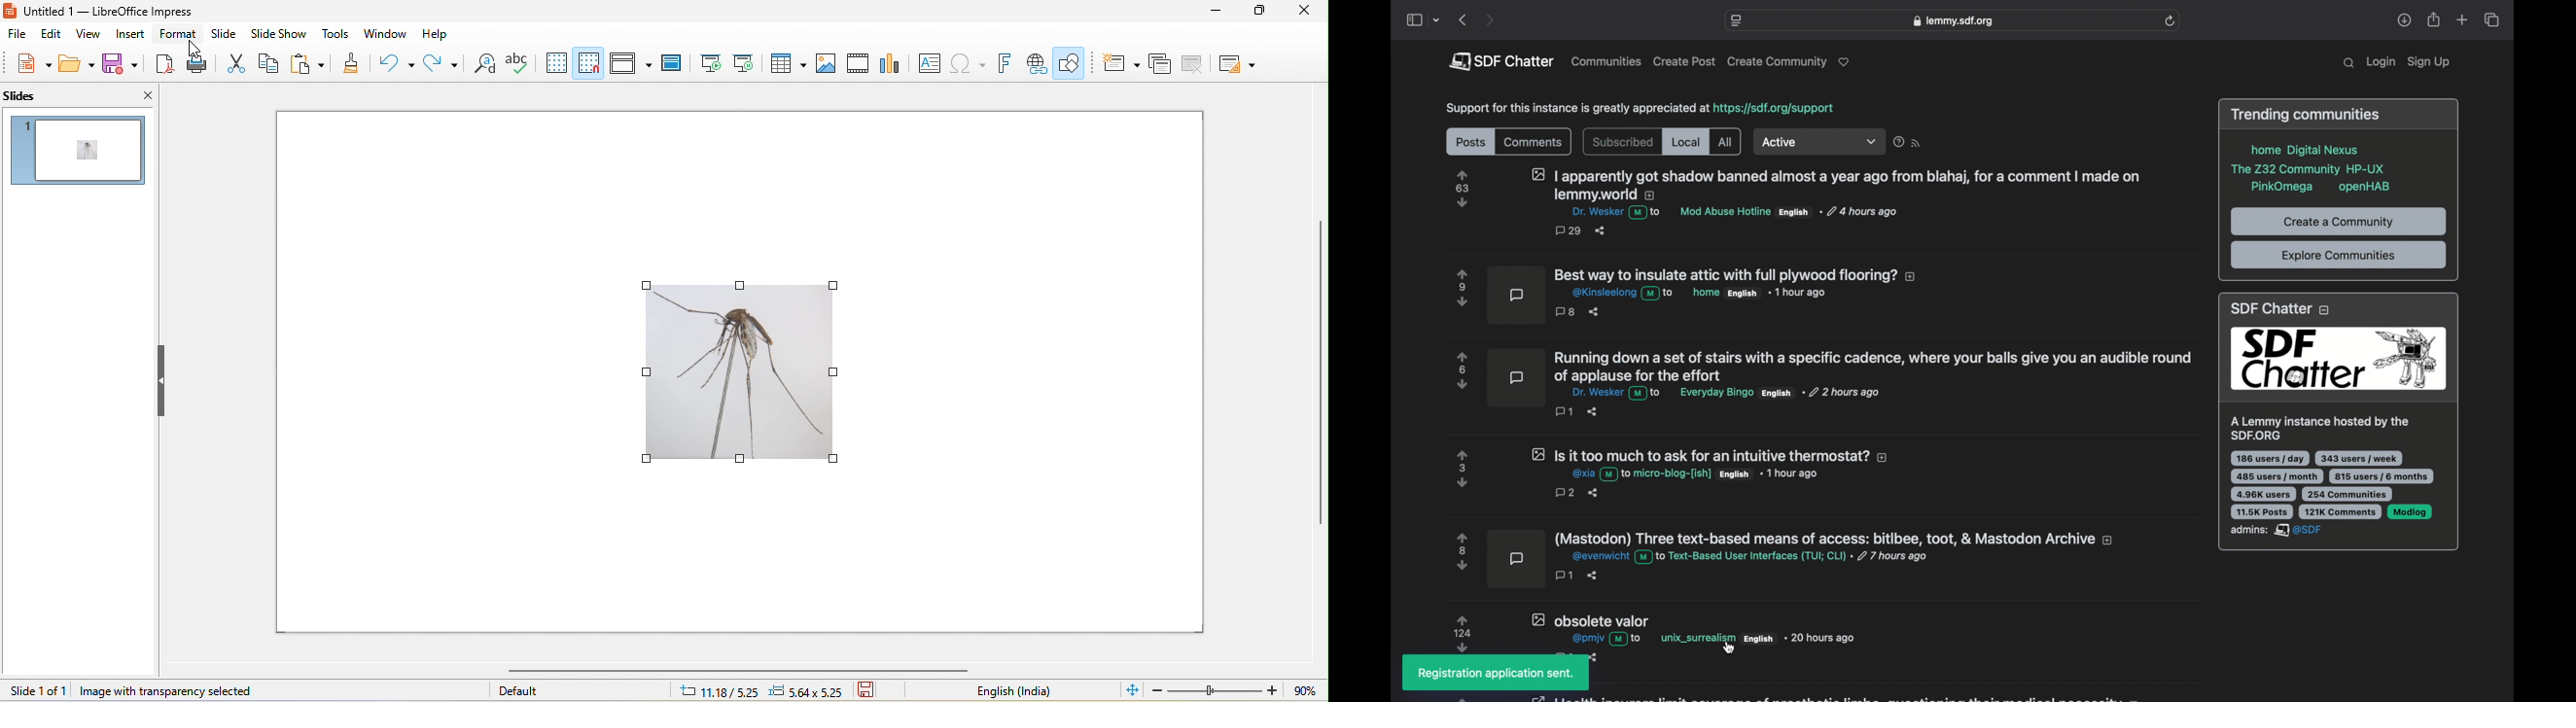  Describe the element at coordinates (1161, 63) in the screenshot. I see `duplicate` at that location.